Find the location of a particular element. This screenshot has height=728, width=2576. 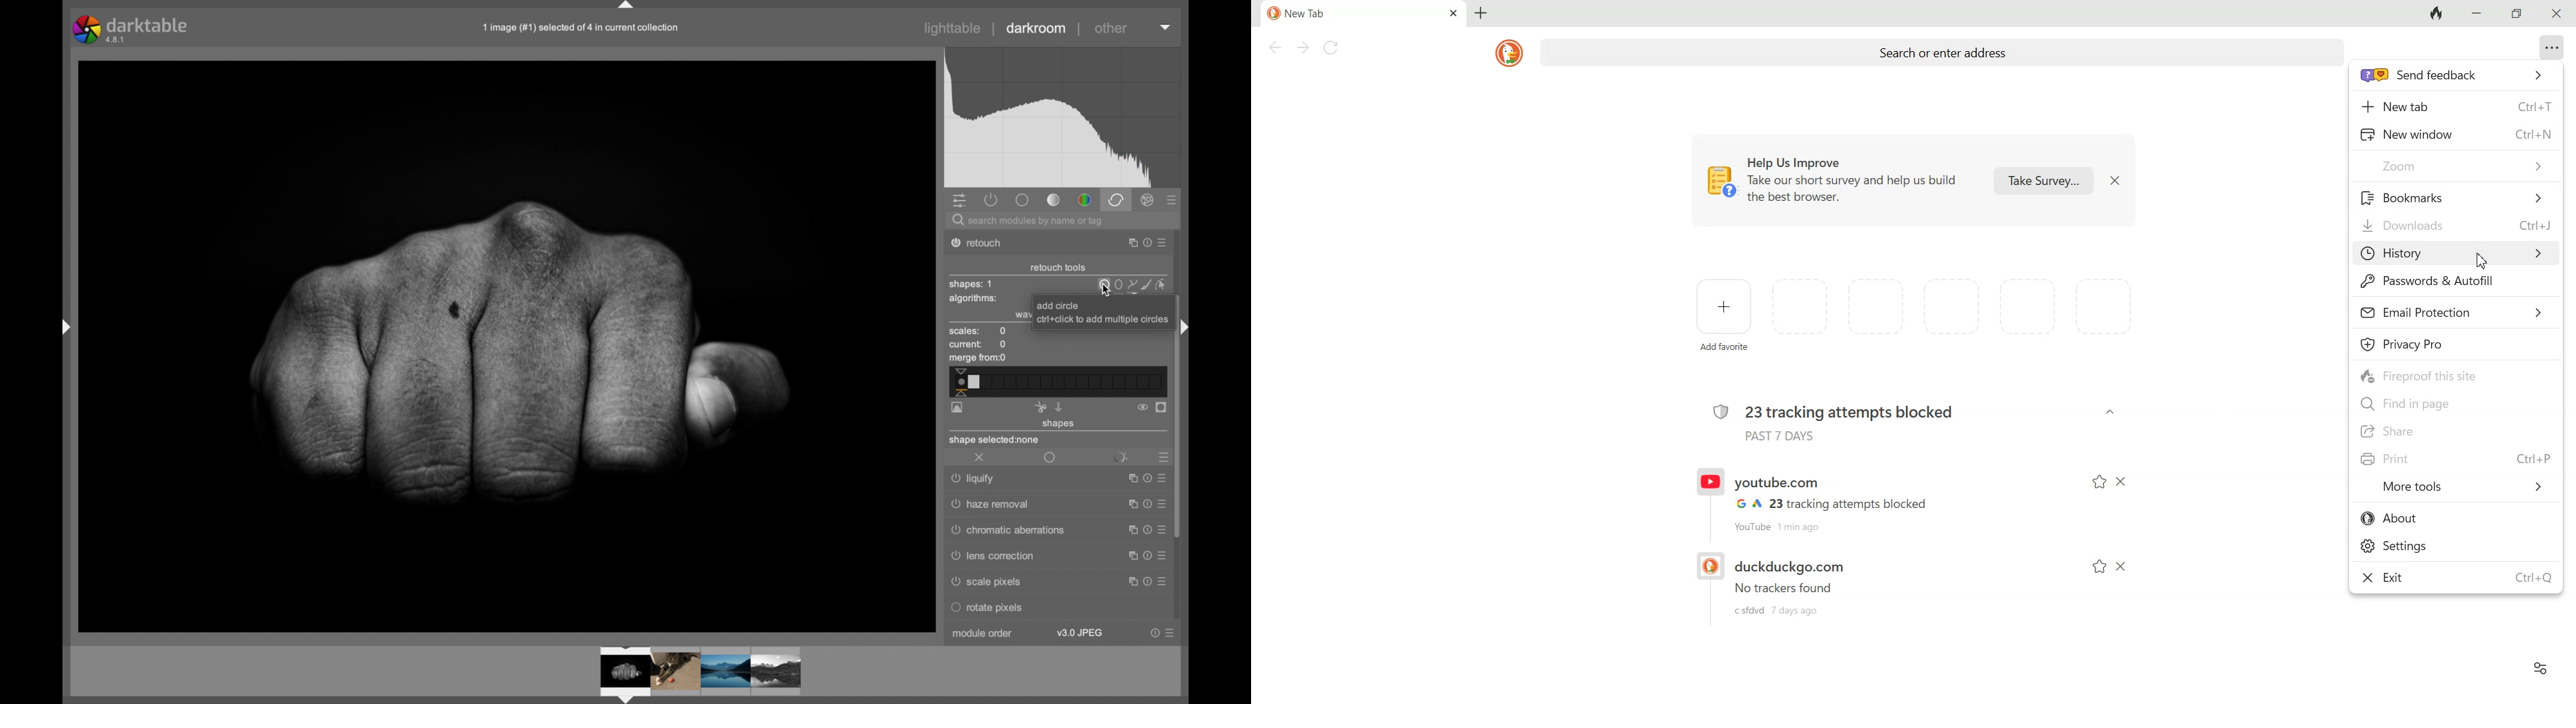

display mask is located at coordinates (1162, 408).